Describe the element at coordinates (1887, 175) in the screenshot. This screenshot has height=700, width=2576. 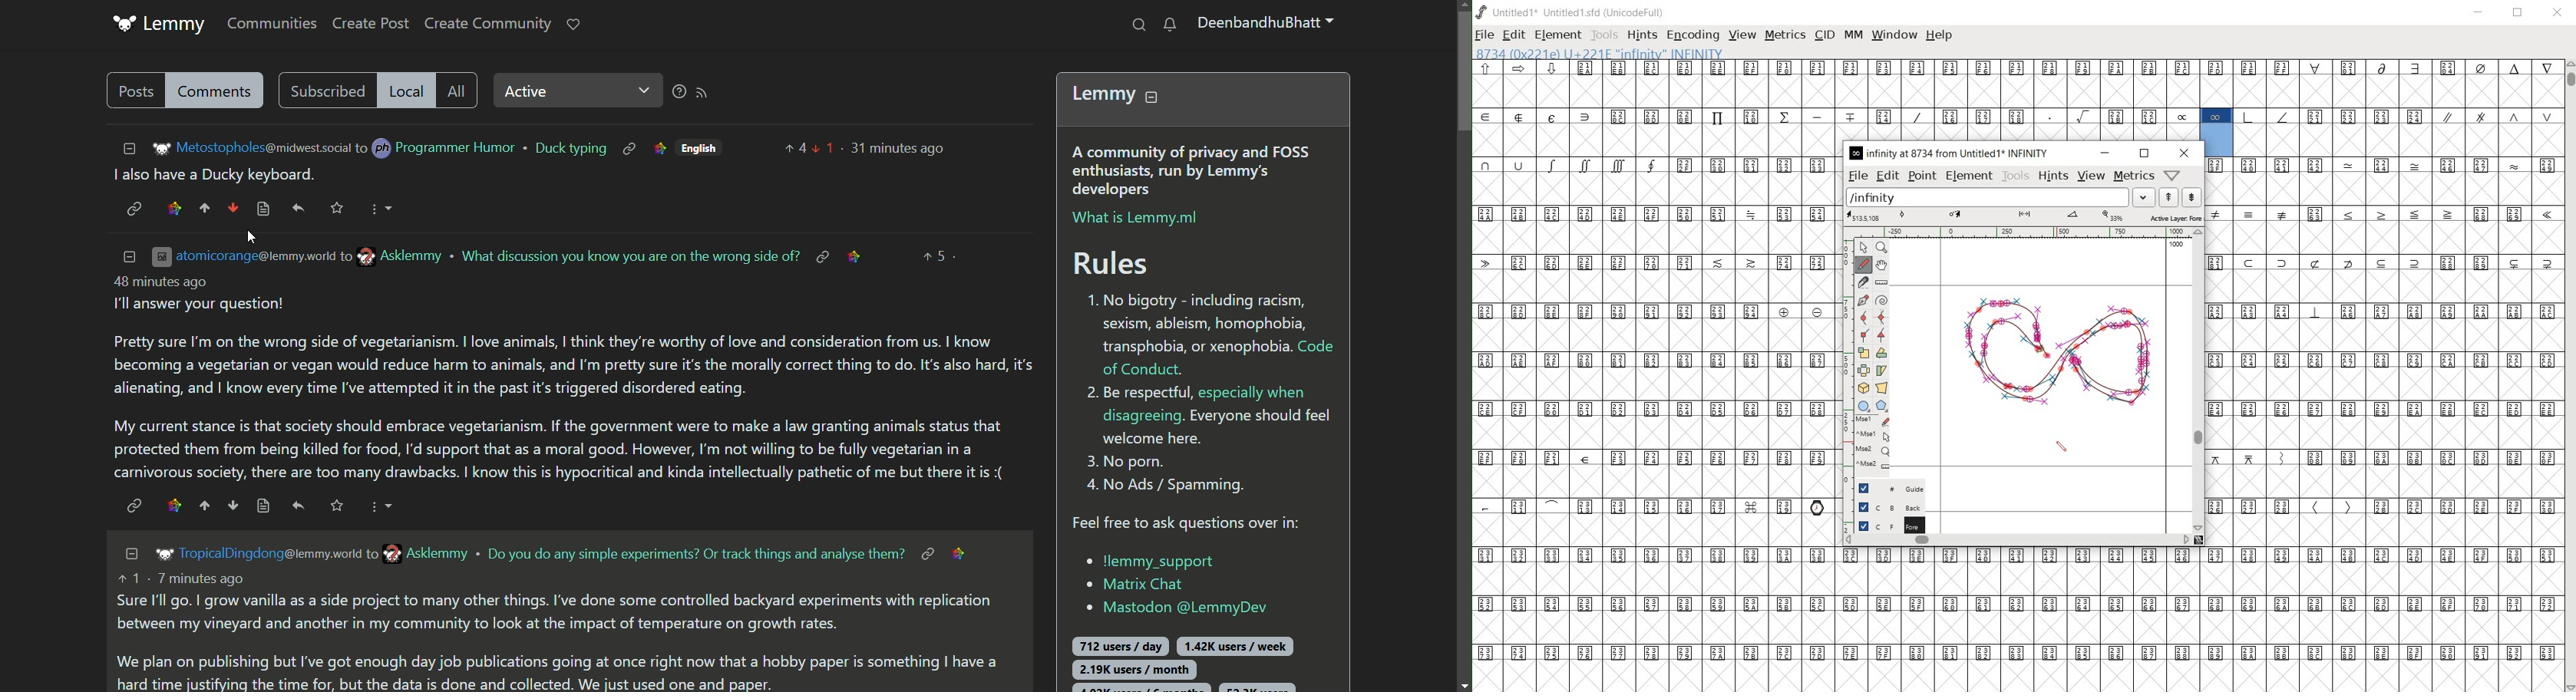
I see `edit` at that location.